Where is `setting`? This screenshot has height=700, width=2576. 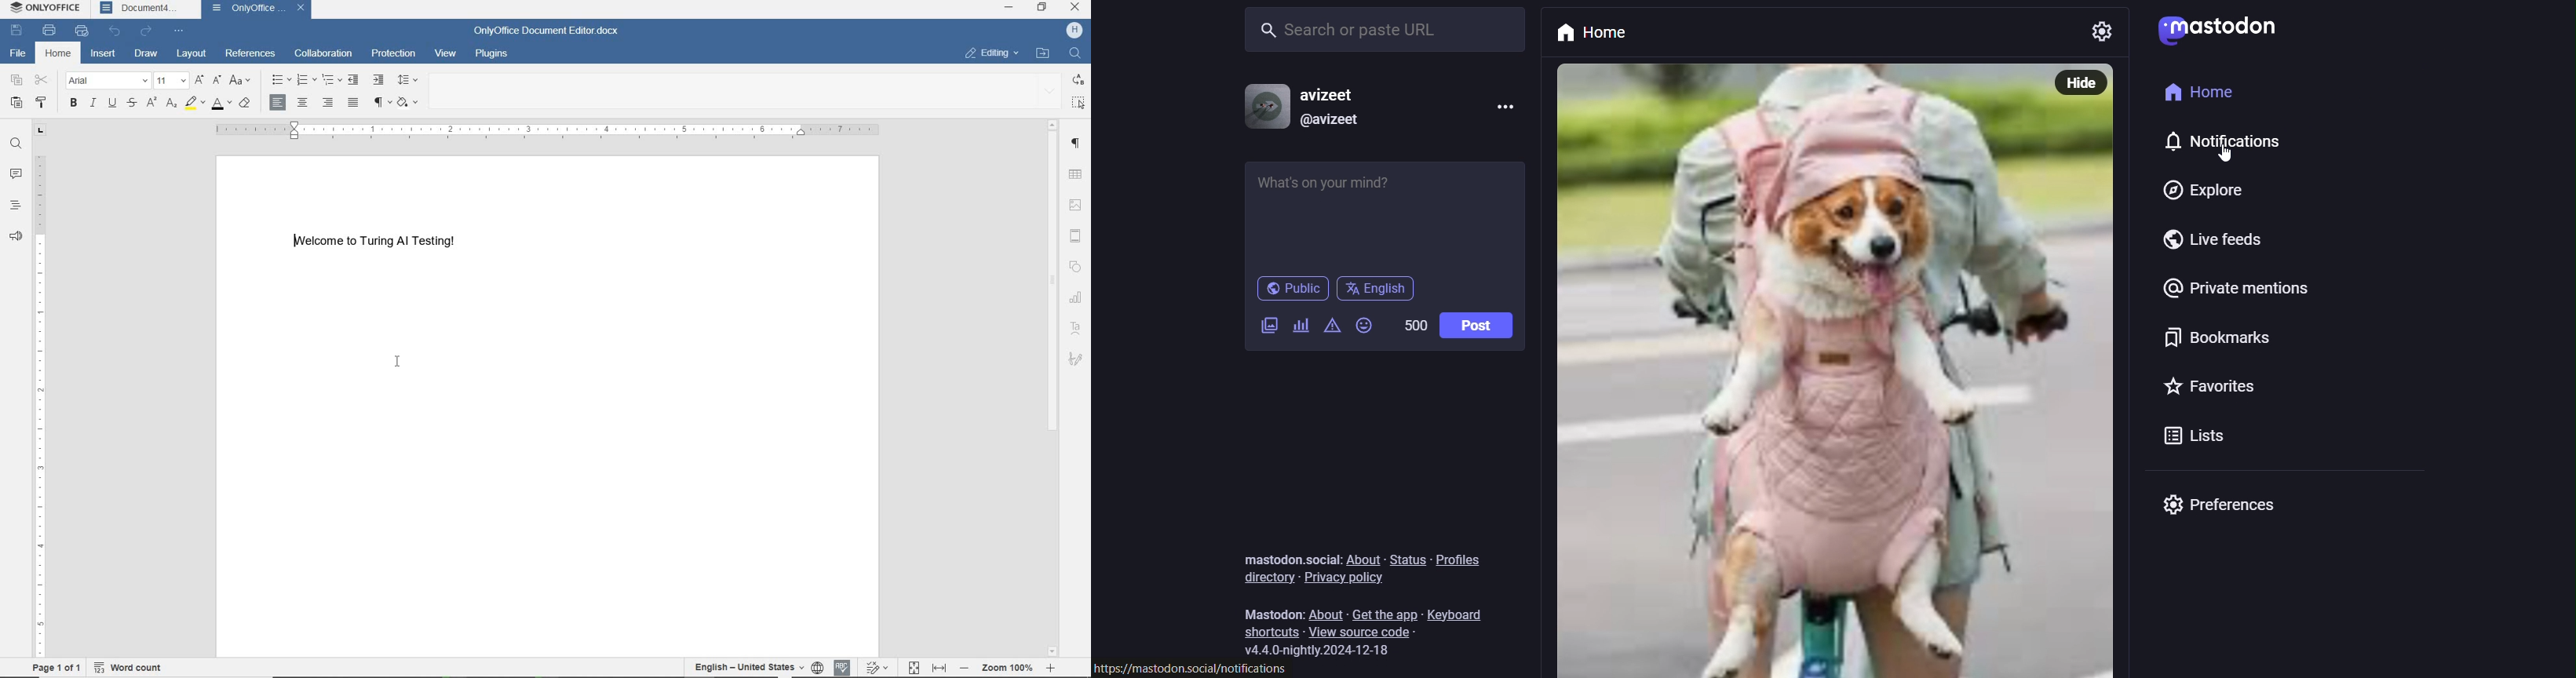 setting is located at coordinates (2096, 31).